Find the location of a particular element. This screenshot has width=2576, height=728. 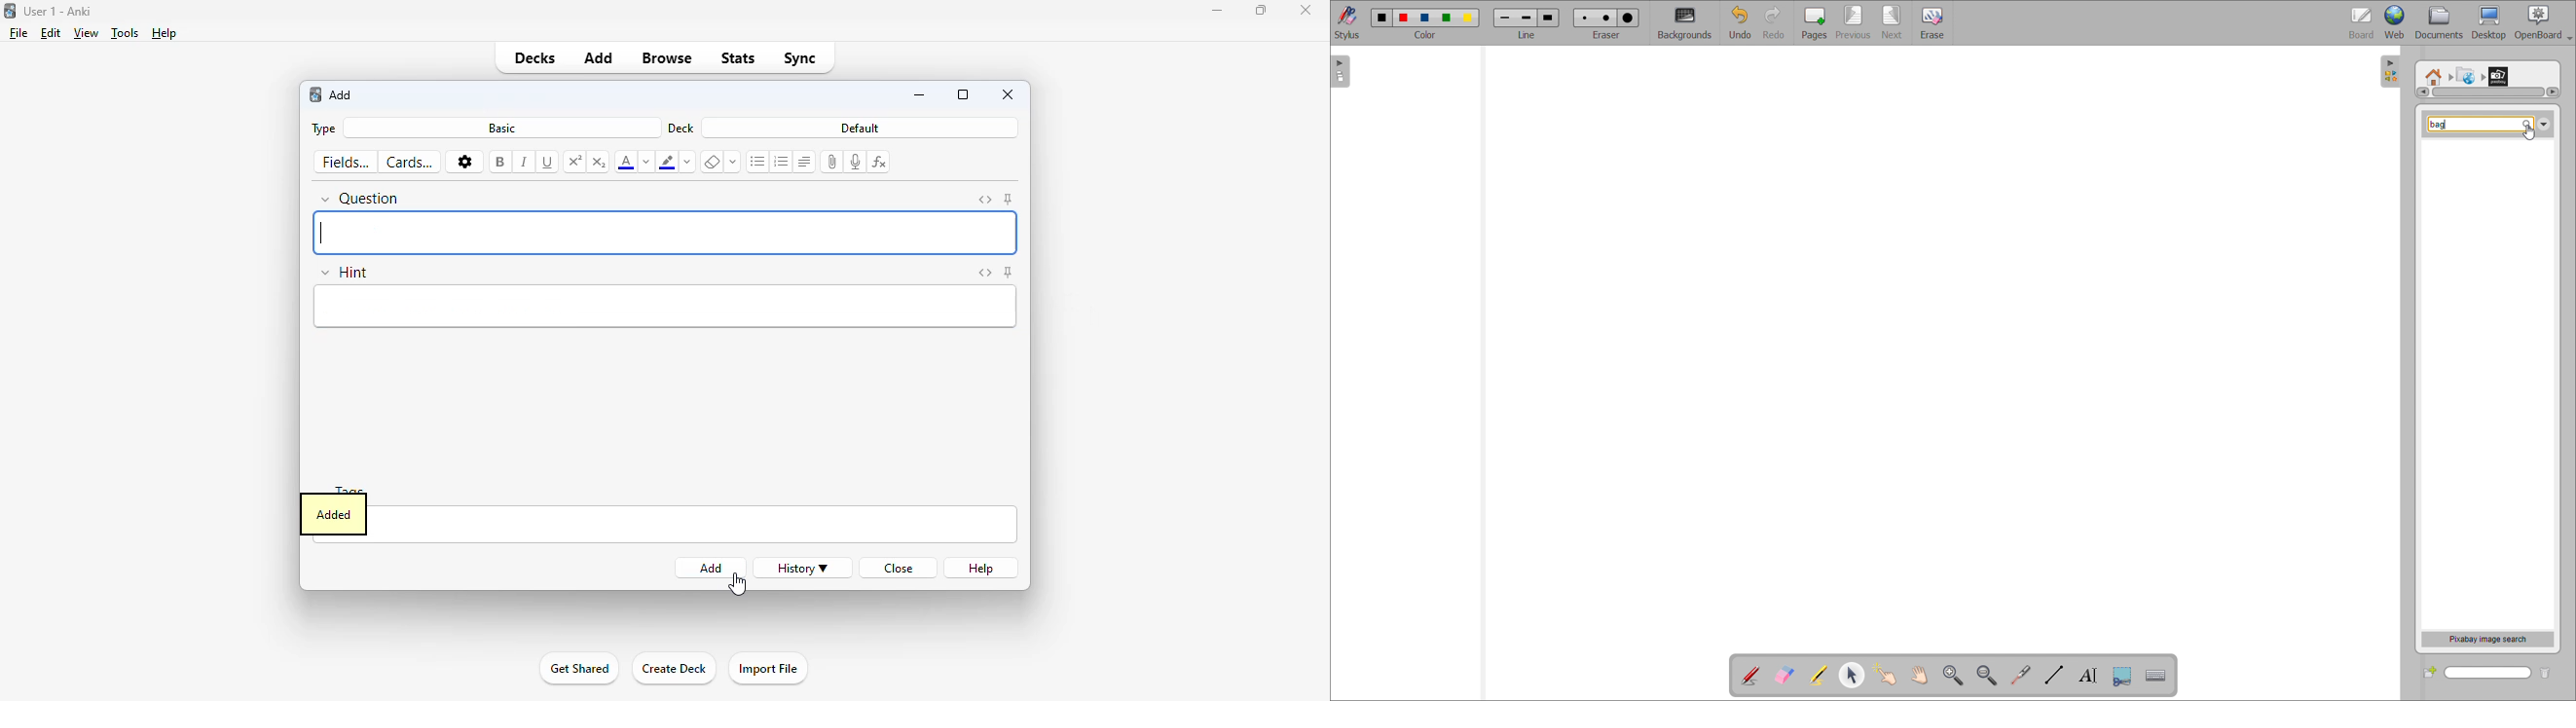

zoom out is located at coordinates (1987, 675).